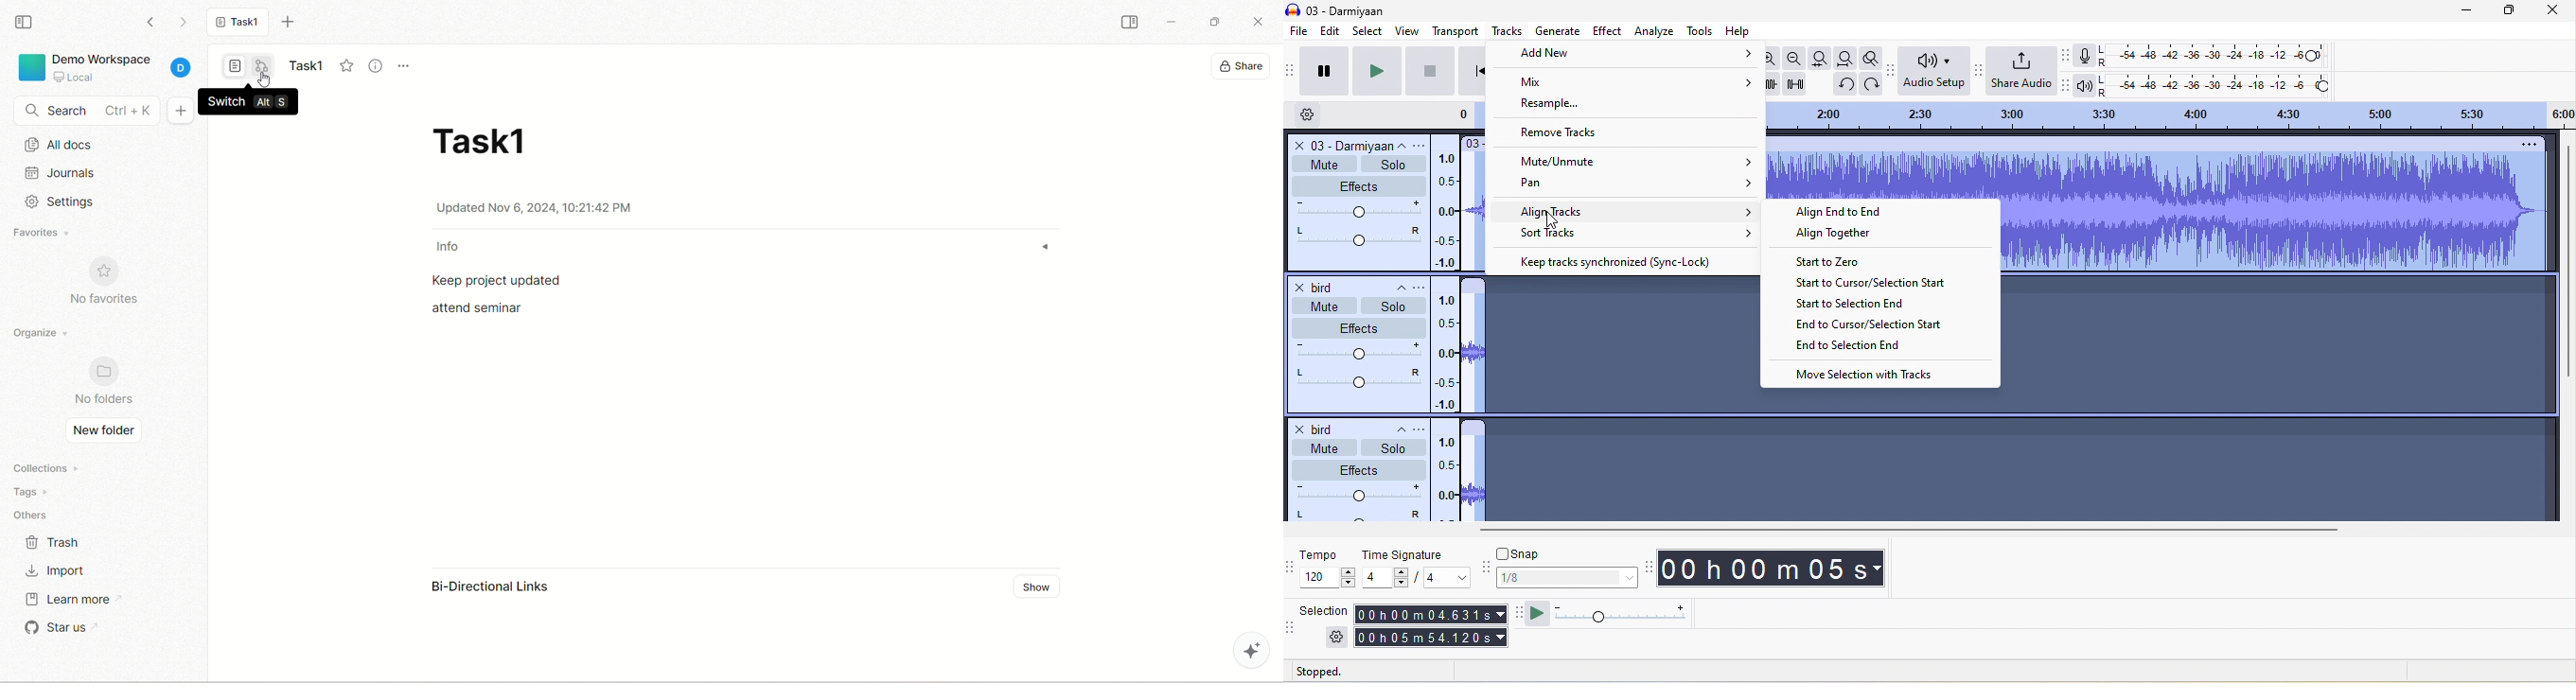 Image resolution: width=2576 pixels, height=700 pixels. What do you see at coordinates (2451, 10) in the screenshot?
I see `minimize` at bounding box center [2451, 10].